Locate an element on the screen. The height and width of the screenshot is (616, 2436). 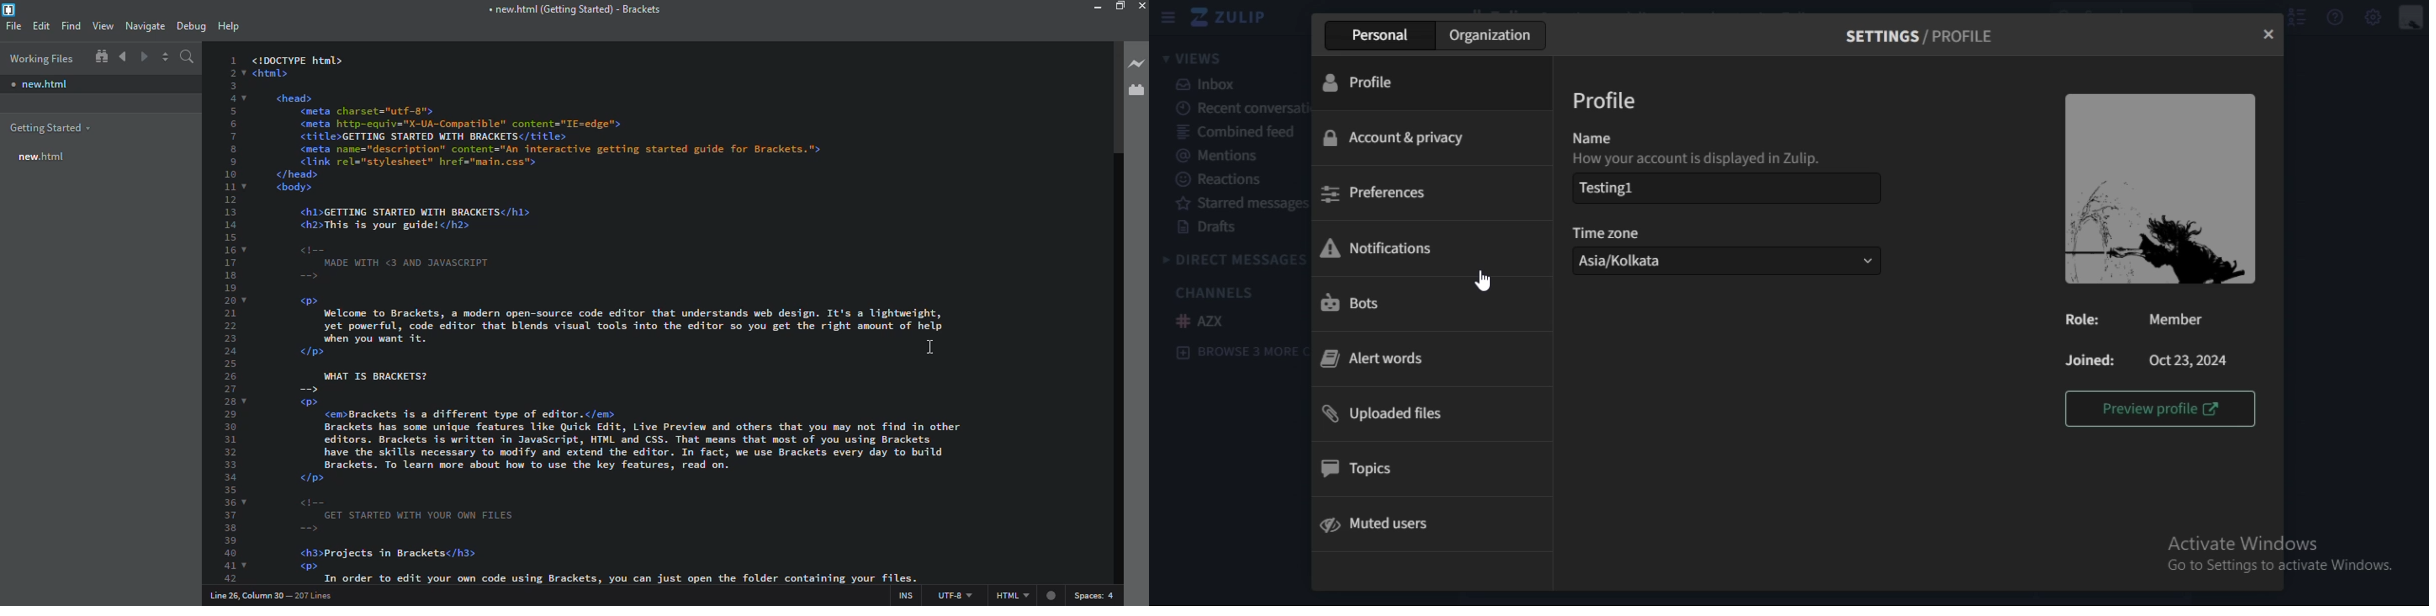
drafts is located at coordinates (1213, 227).